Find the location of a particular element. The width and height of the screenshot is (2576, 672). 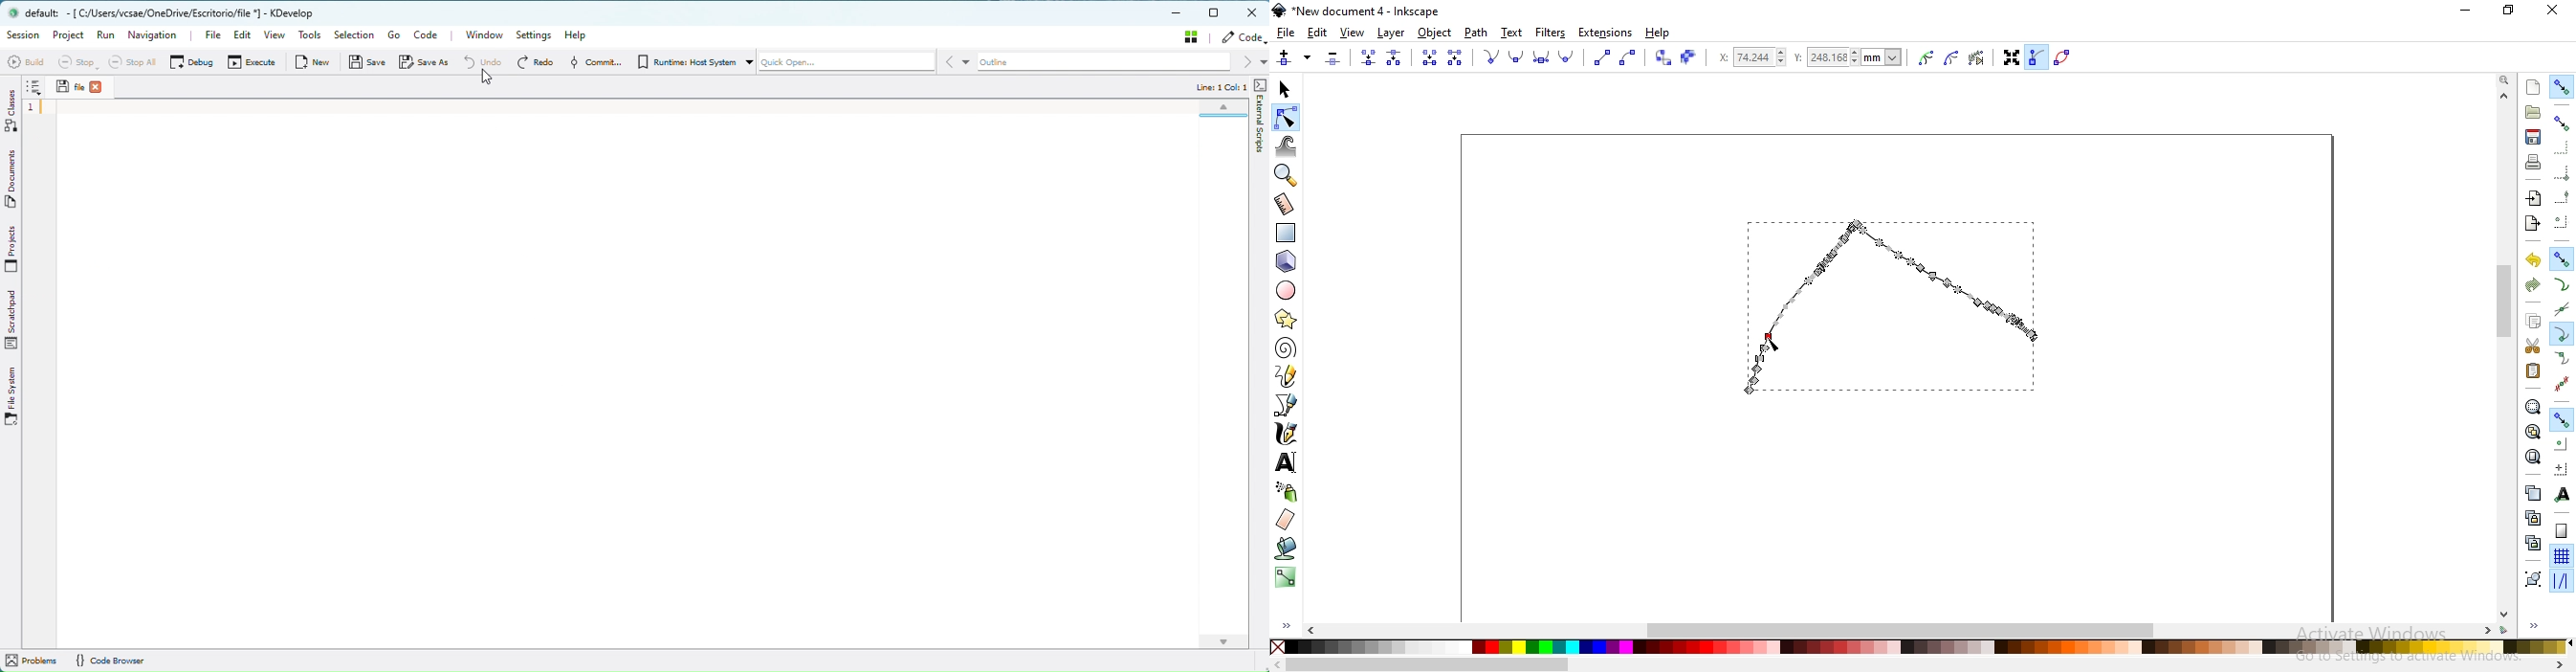

zoom in or out is located at coordinates (1284, 175).